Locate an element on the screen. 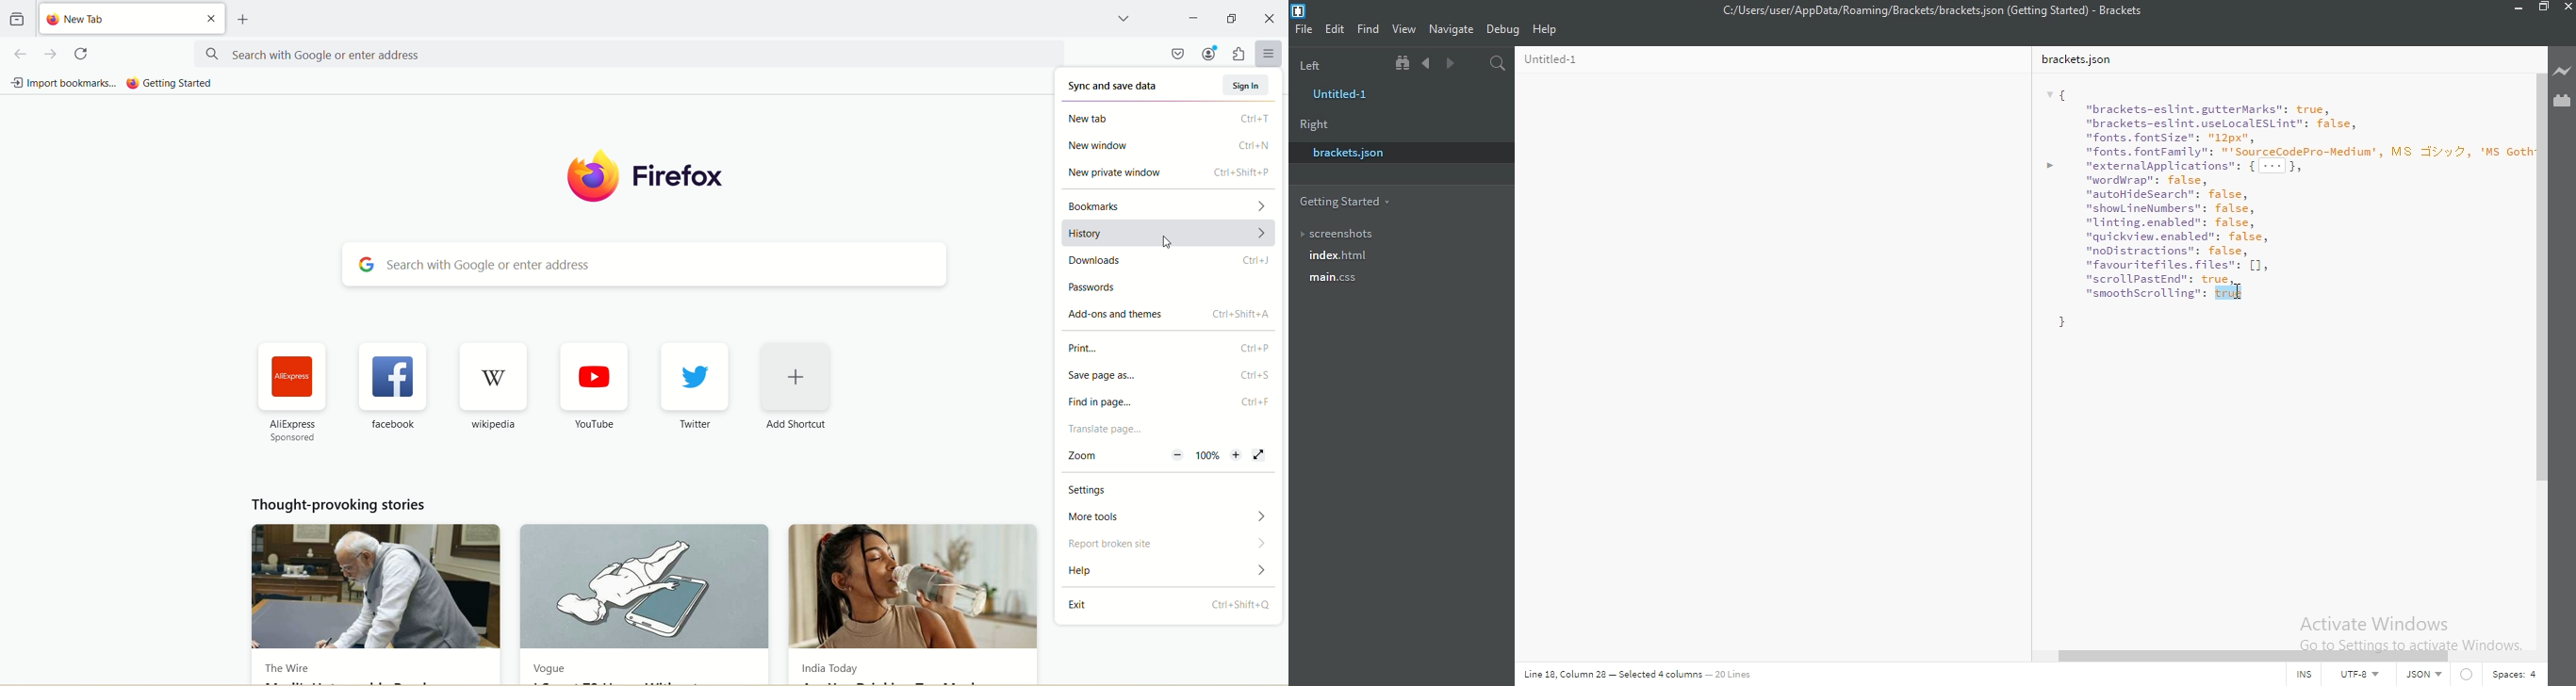 The image size is (2576, 700). account is located at coordinates (1211, 54).